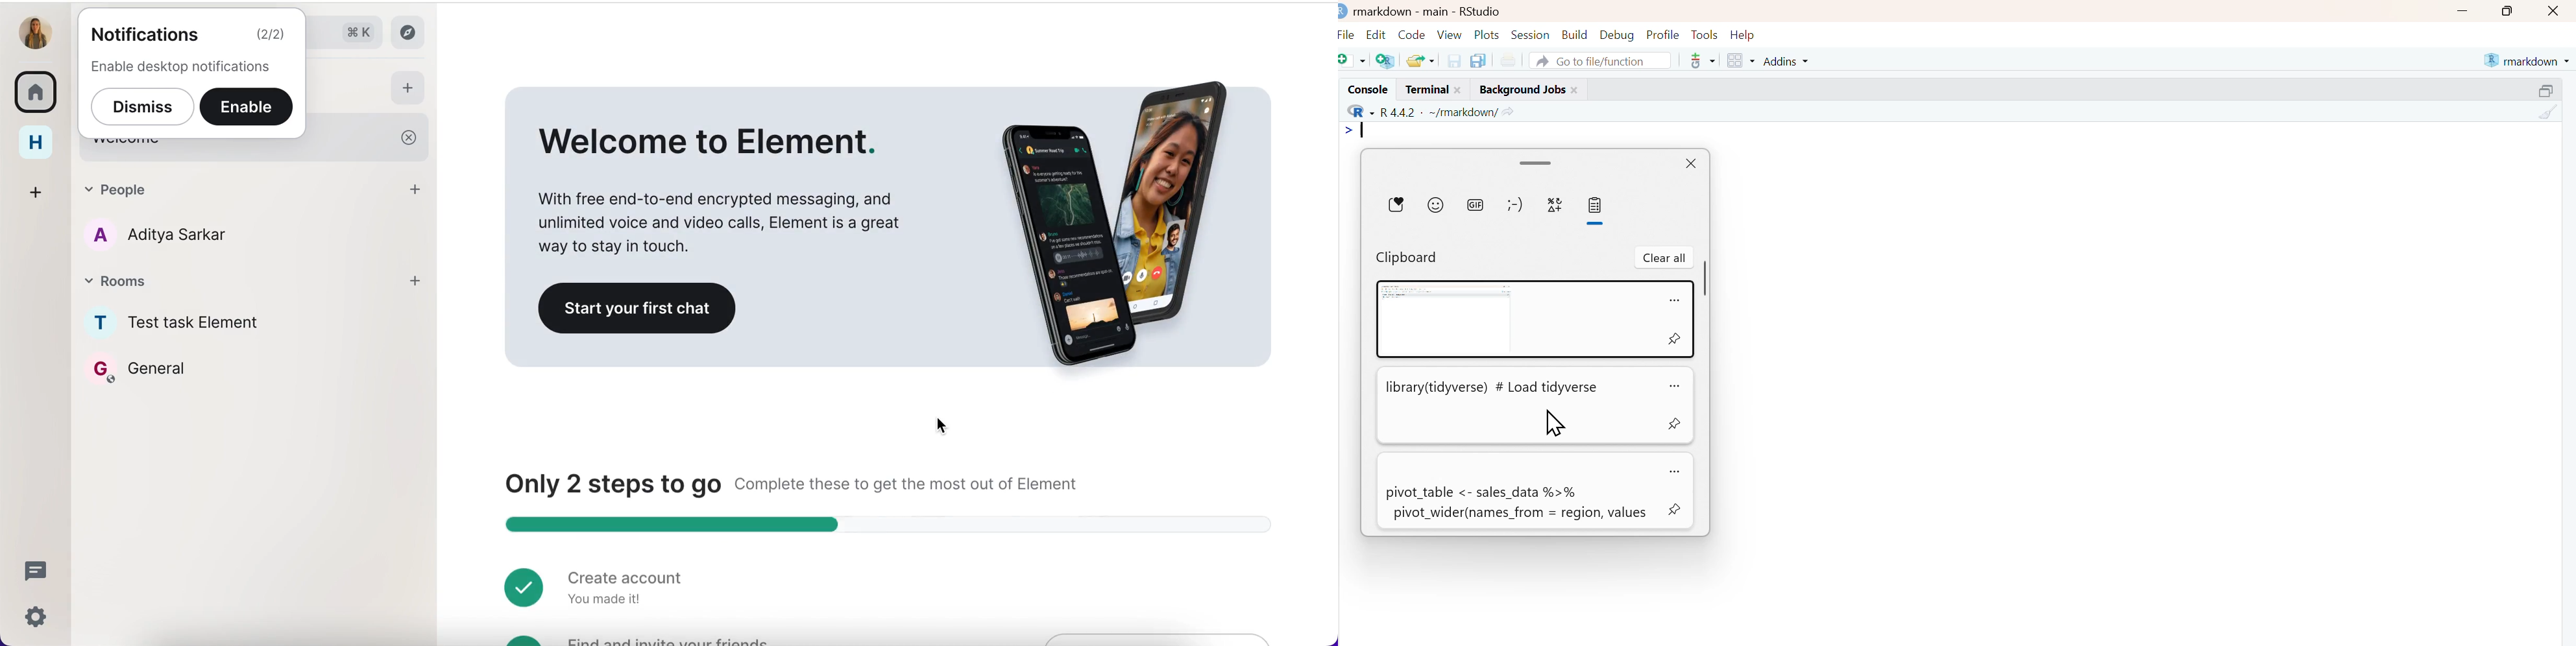 The width and height of the screenshot is (2576, 672). I want to click on ~/markdown, so click(1461, 111).